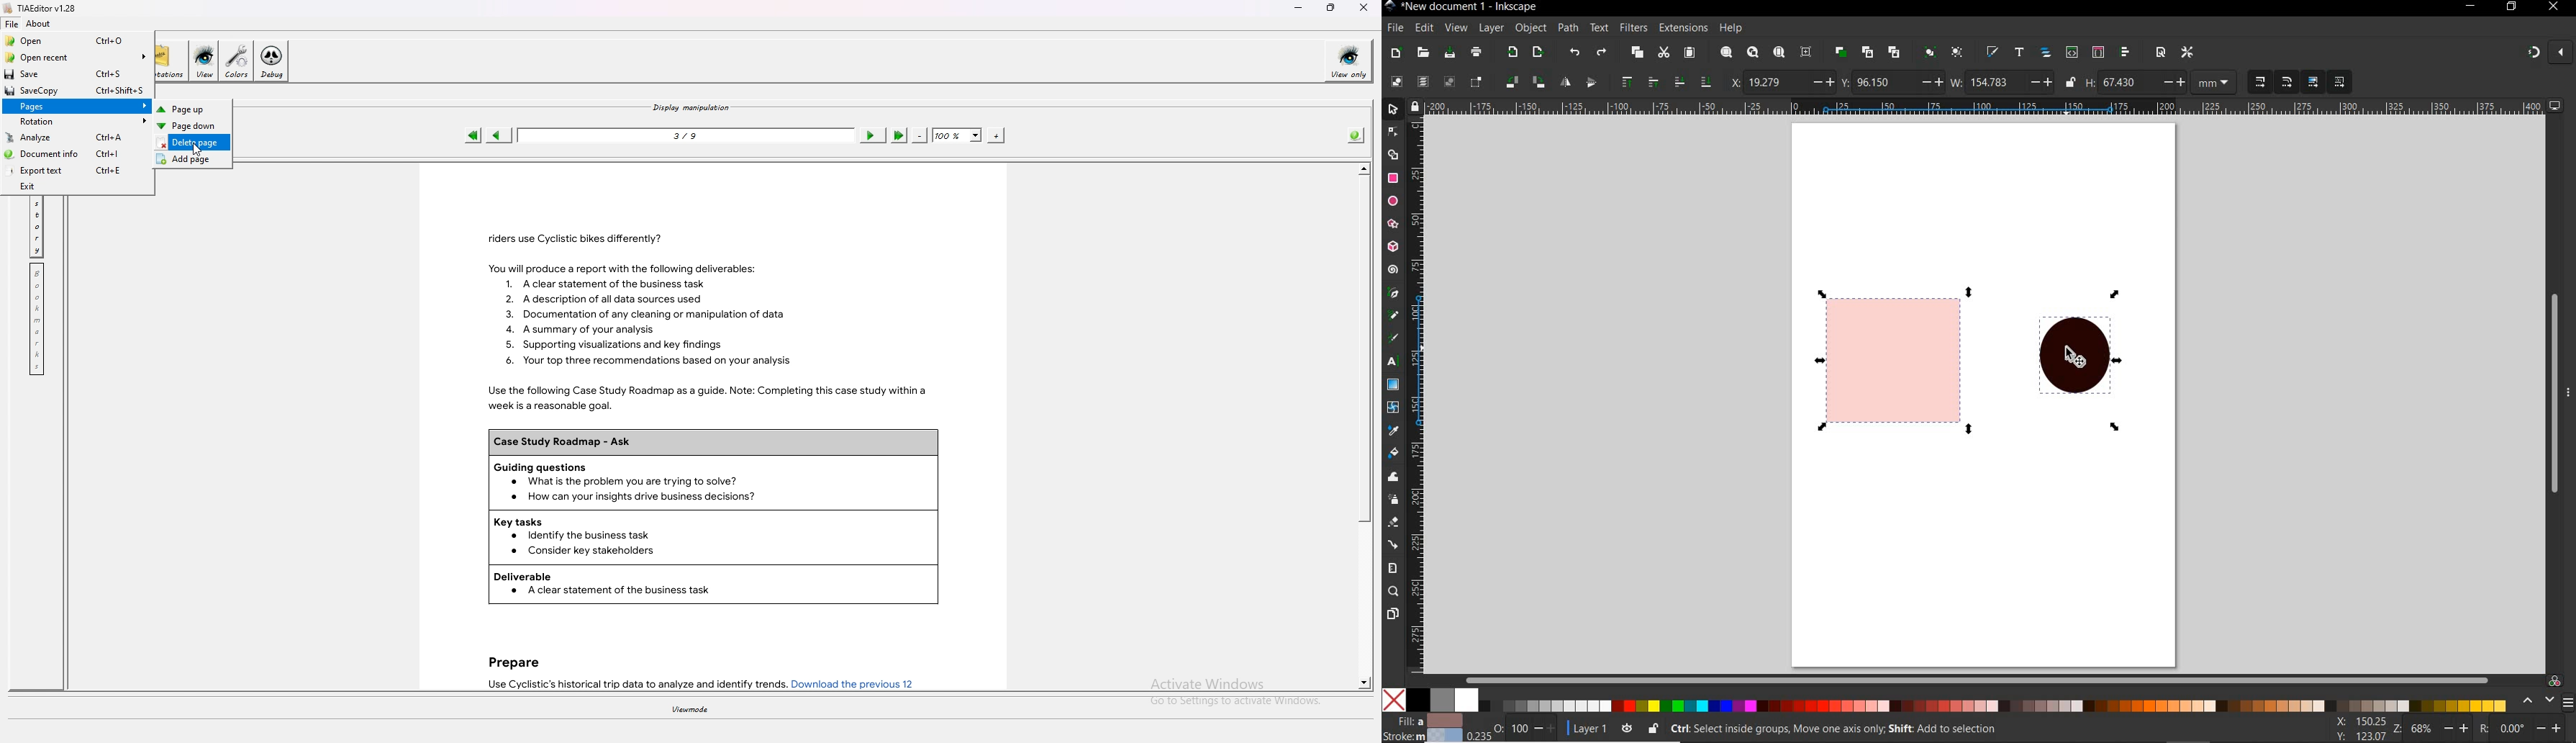  I want to click on Exit, so click(65, 187).